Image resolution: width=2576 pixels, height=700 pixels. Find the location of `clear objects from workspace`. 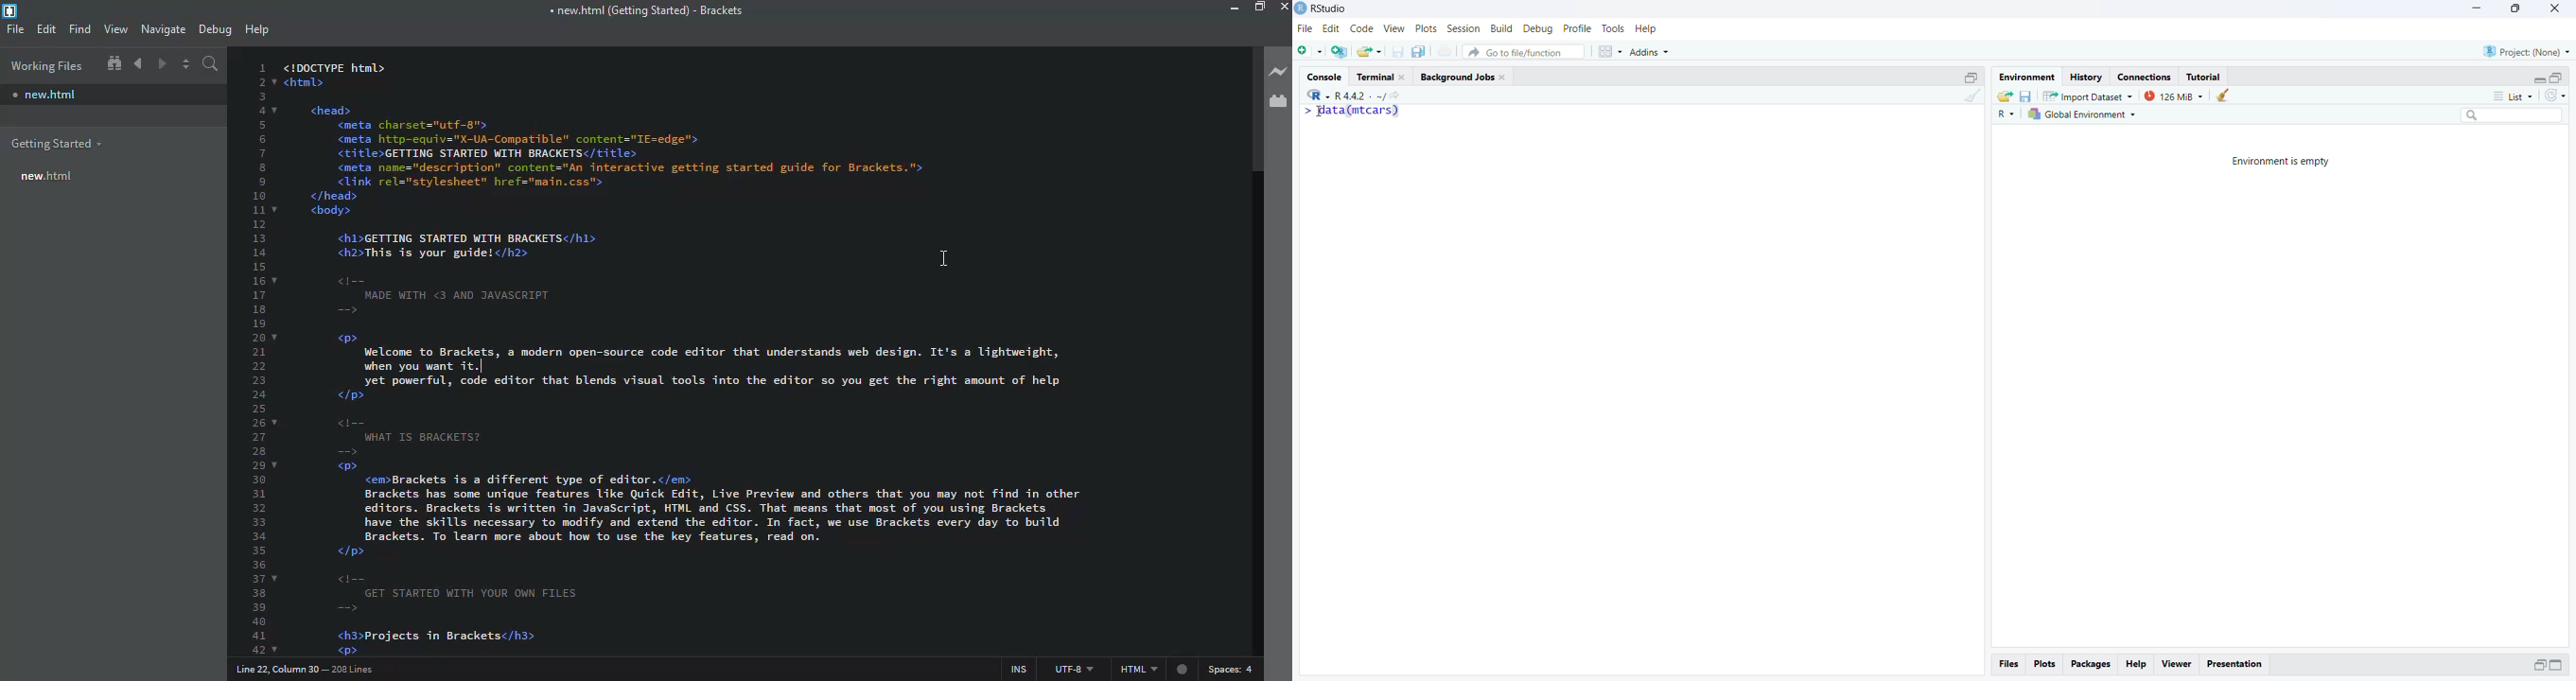

clear objects from workspace is located at coordinates (2222, 95).